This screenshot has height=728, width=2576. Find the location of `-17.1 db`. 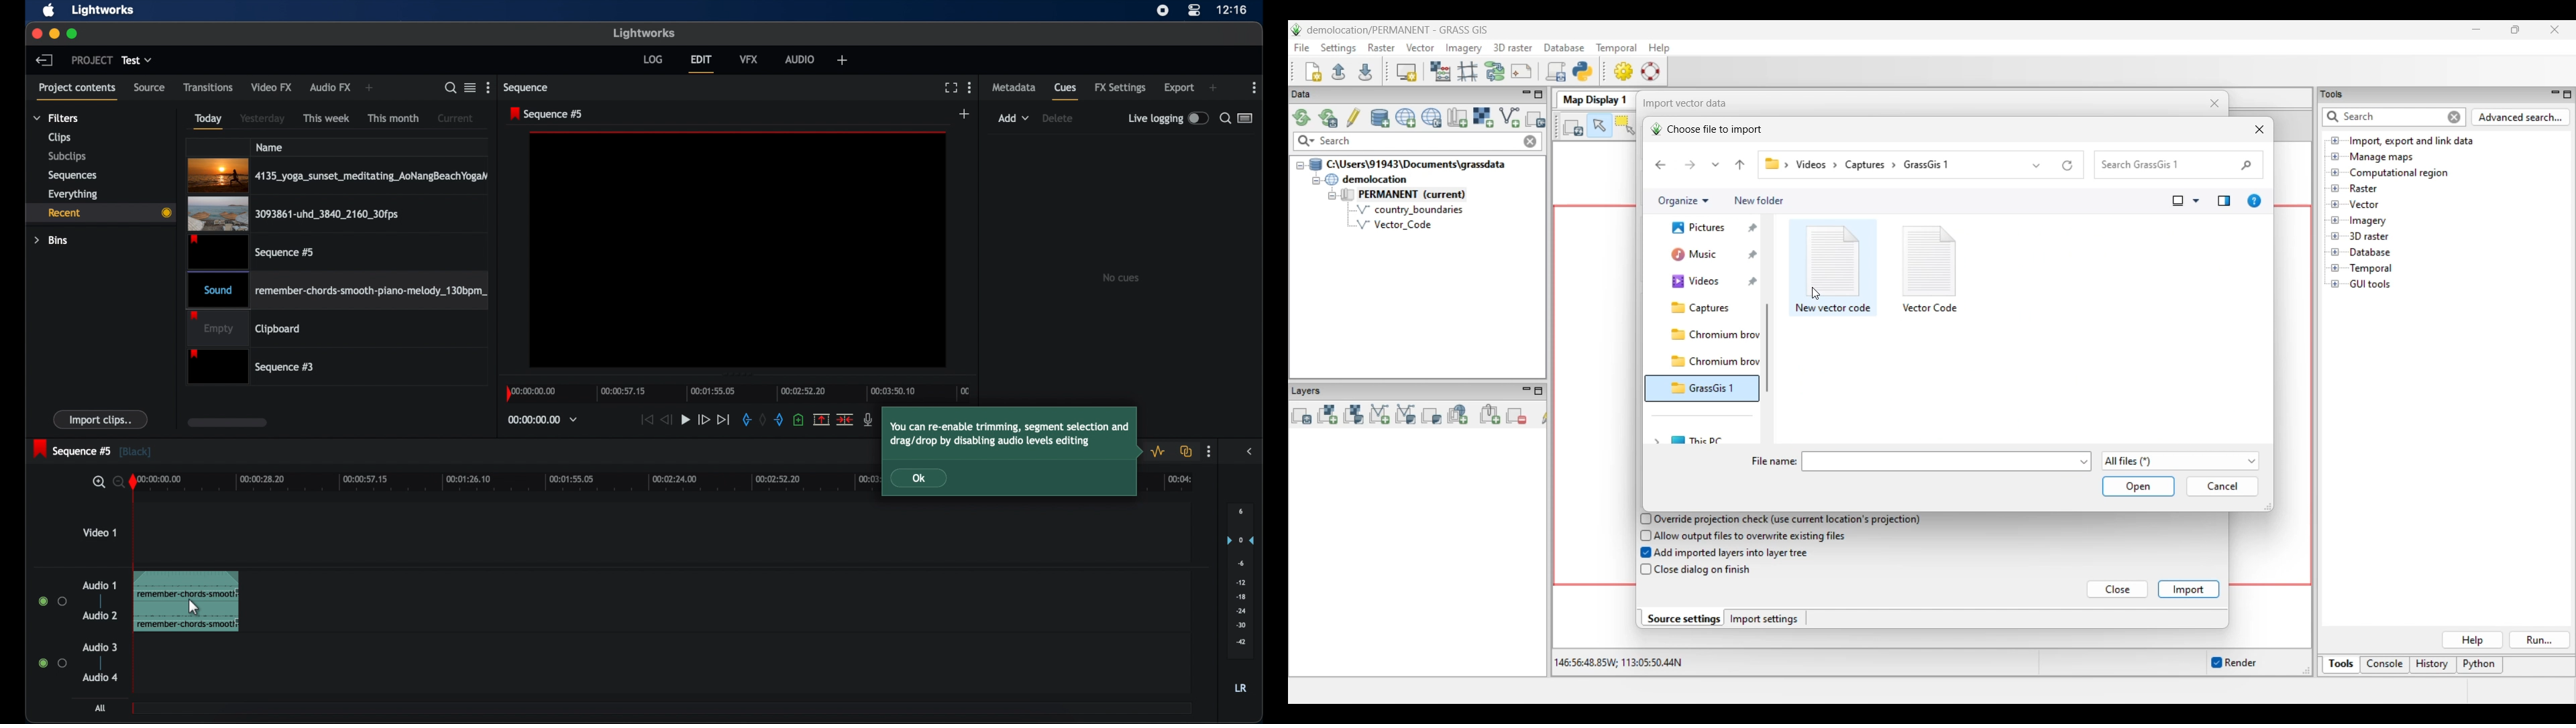

-17.1 db is located at coordinates (218, 587).